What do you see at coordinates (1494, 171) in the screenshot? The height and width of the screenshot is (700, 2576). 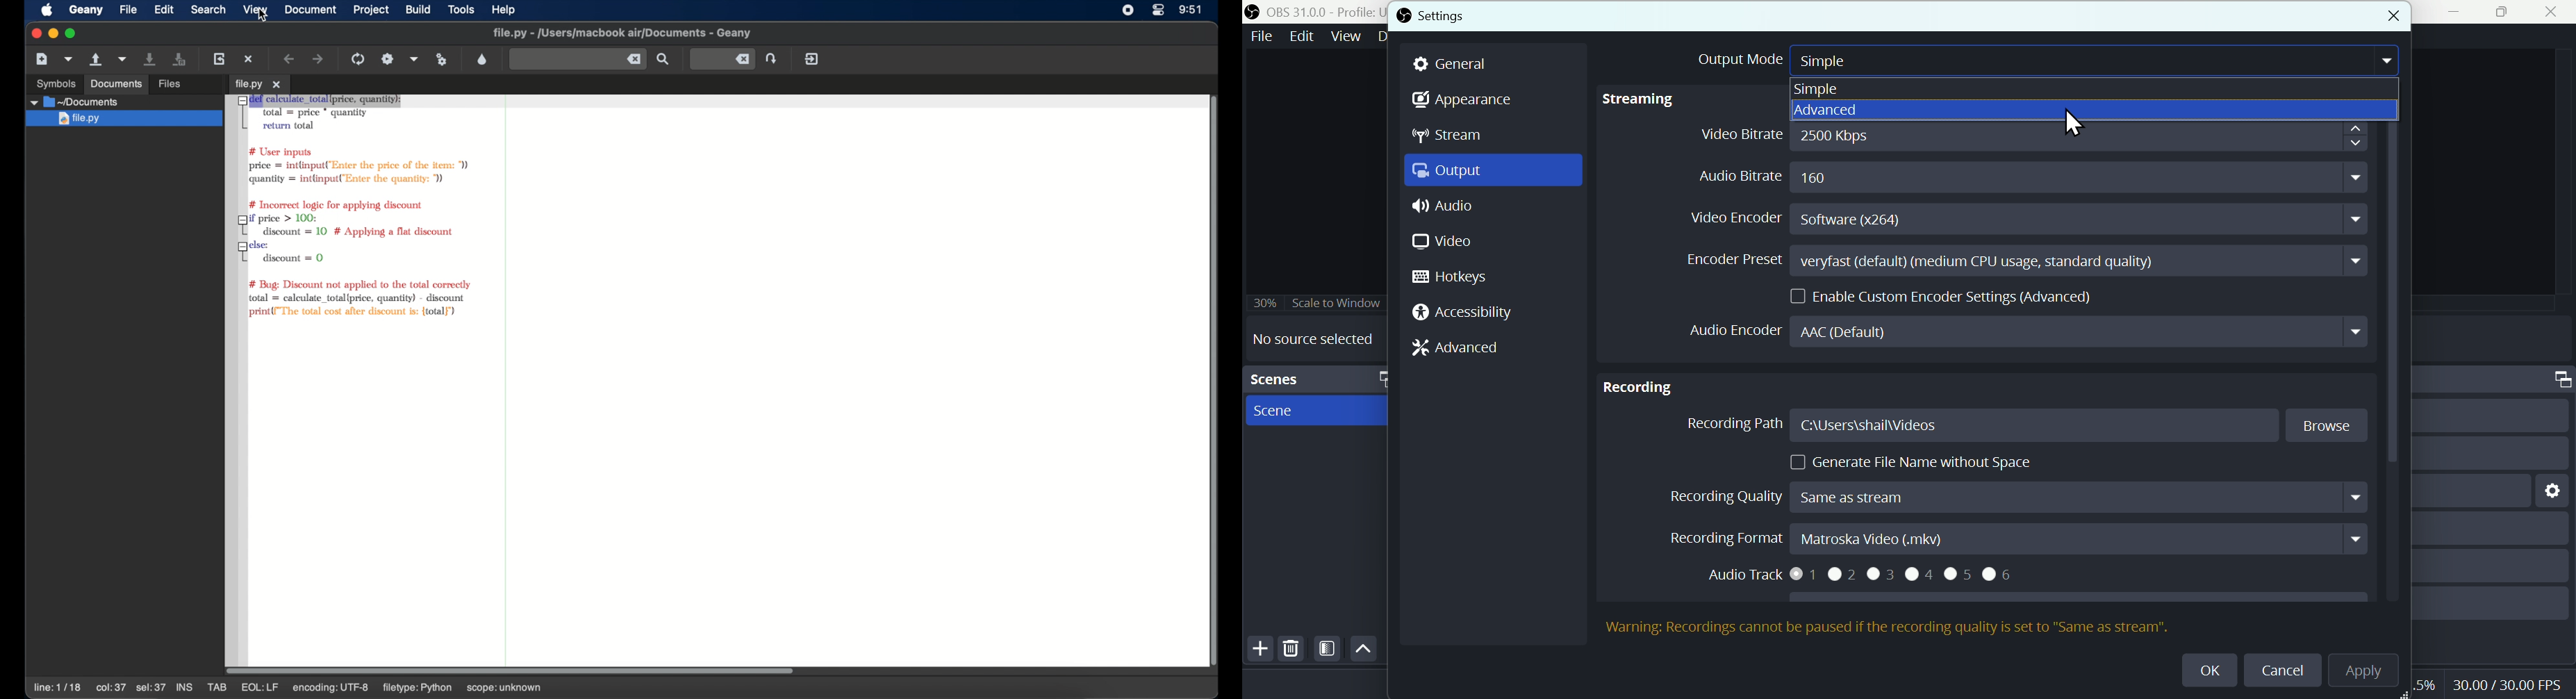 I see `Output` at bounding box center [1494, 171].